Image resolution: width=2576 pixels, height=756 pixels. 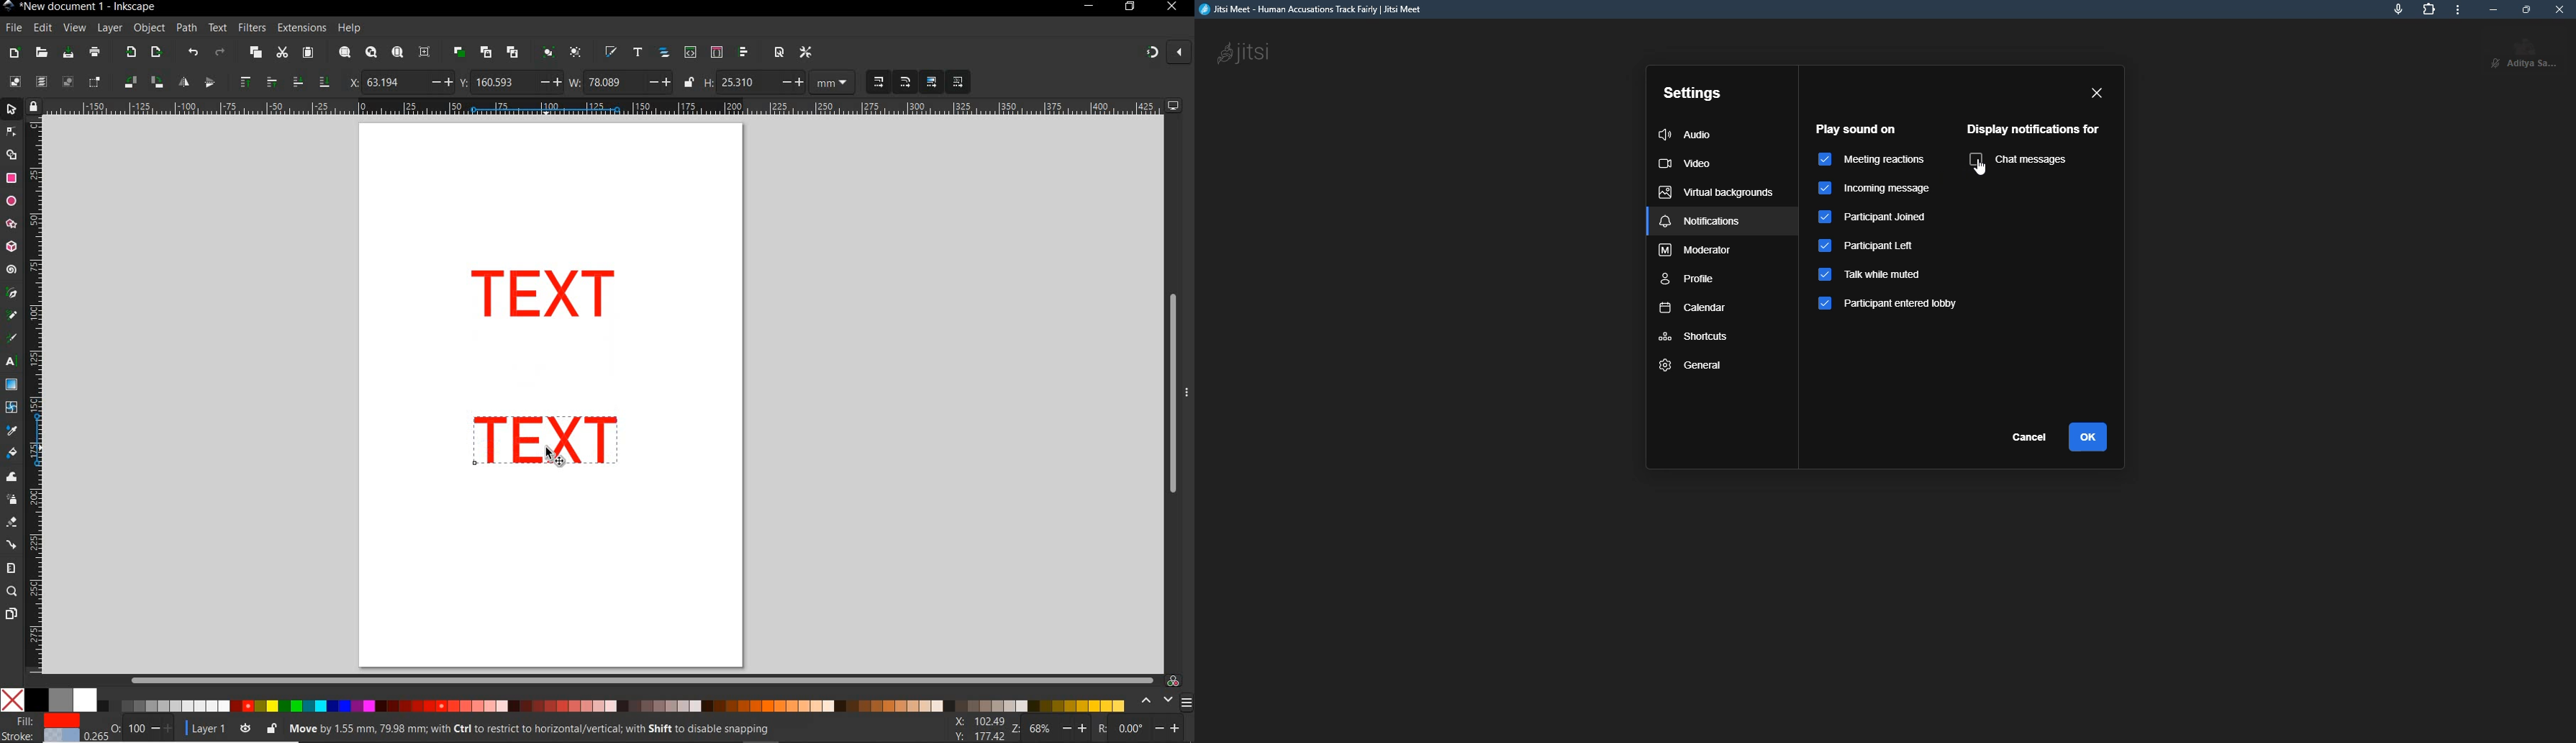 What do you see at coordinates (13, 316) in the screenshot?
I see `pencil tool` at bounding box center [13, 316].